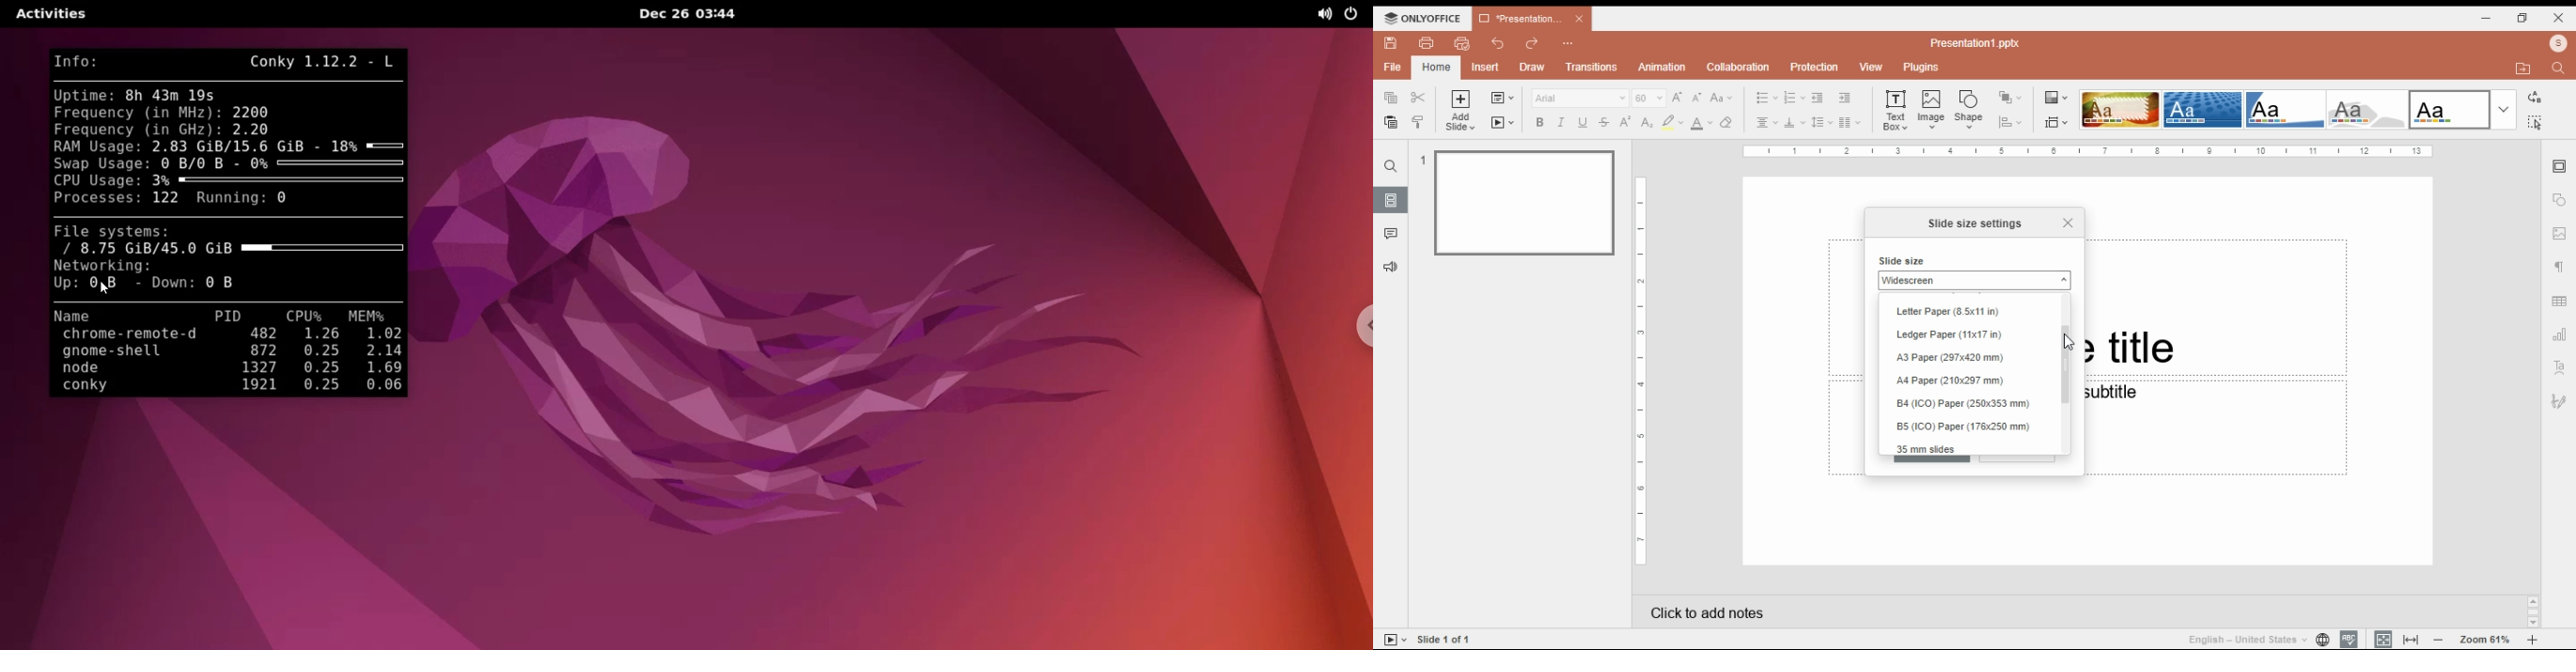  I want to click on insert shape, so click(1970, 109).